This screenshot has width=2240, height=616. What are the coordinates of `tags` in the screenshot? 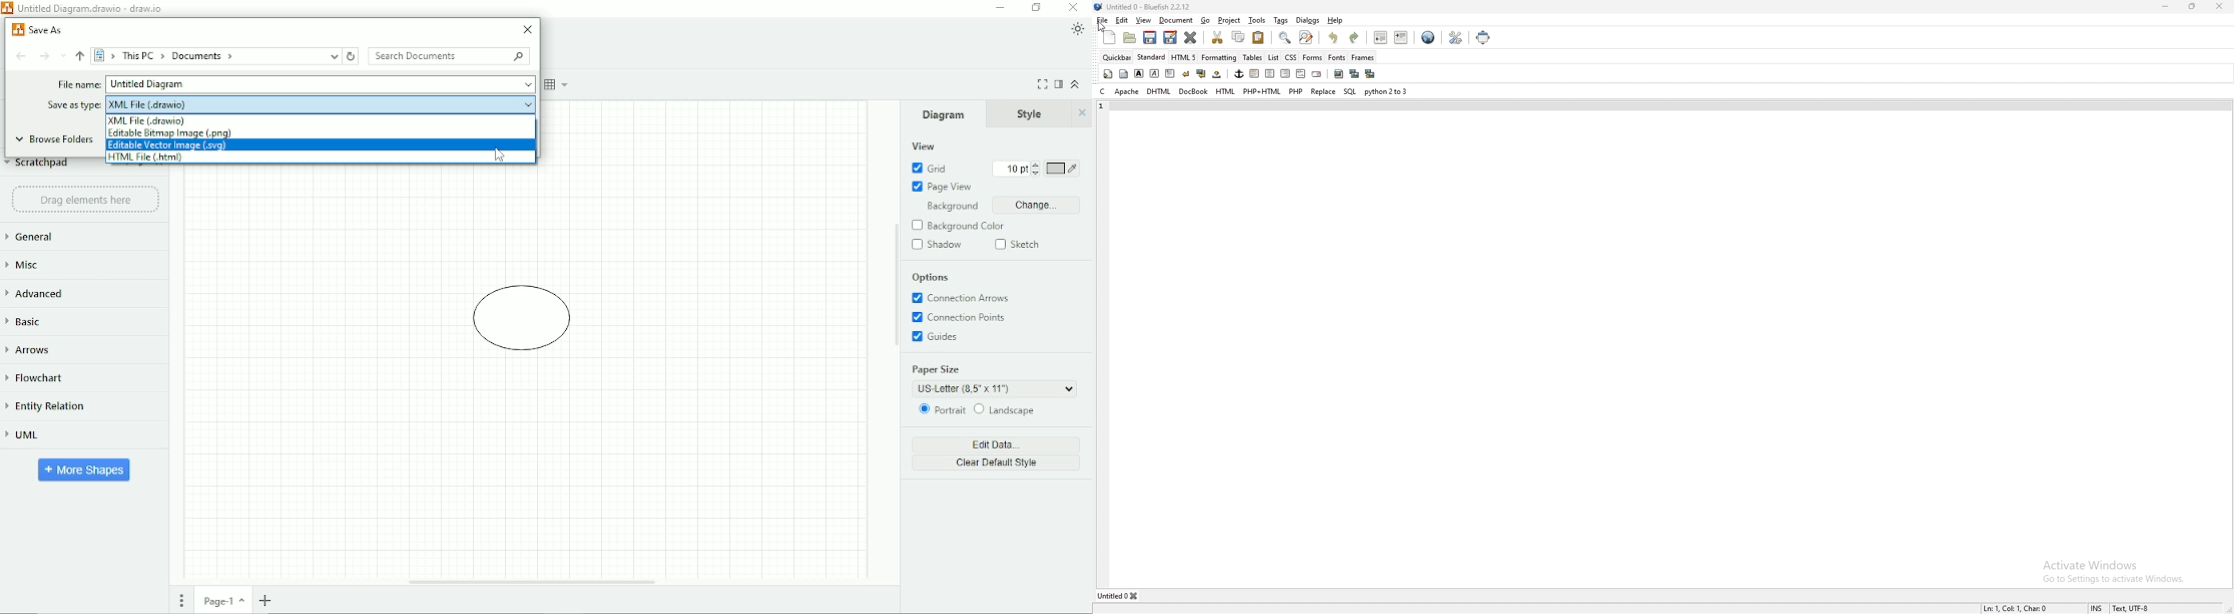 It's located at (1281, 20).